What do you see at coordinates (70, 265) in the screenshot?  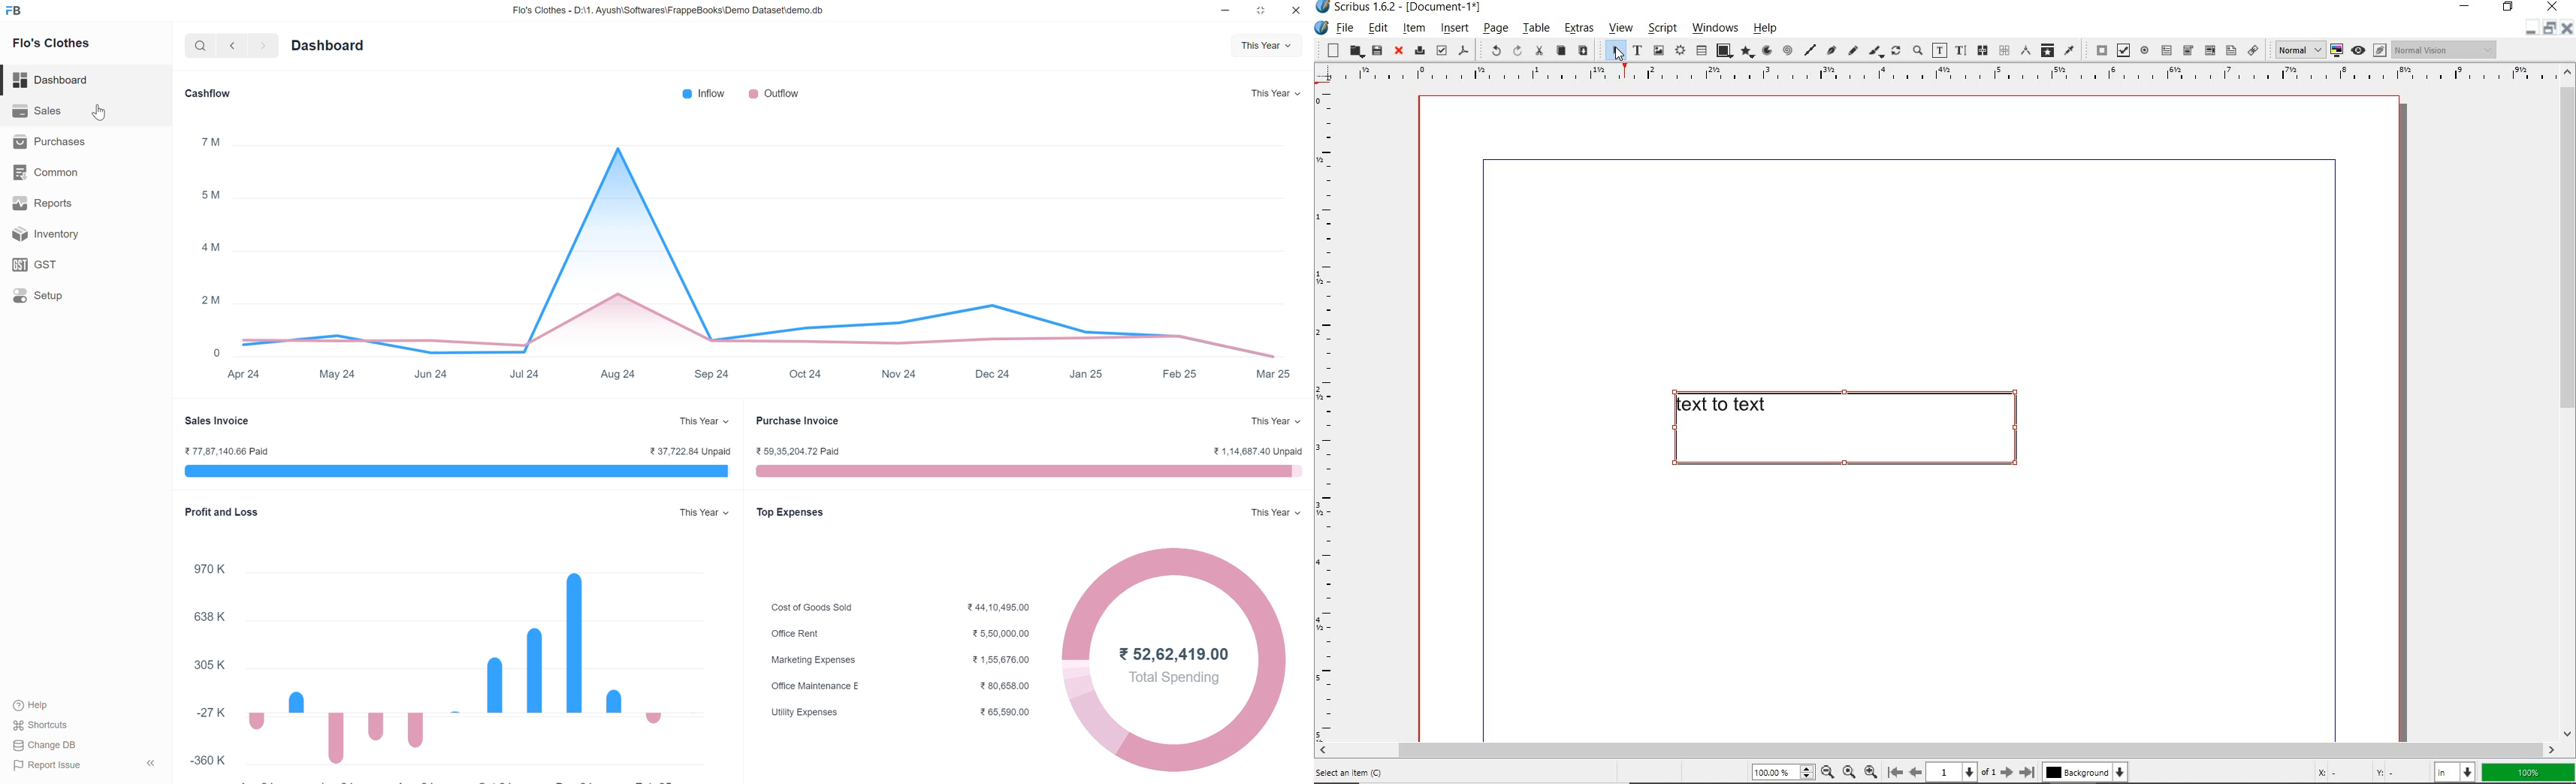 I see `GST ` at bounding box center [70, 265].